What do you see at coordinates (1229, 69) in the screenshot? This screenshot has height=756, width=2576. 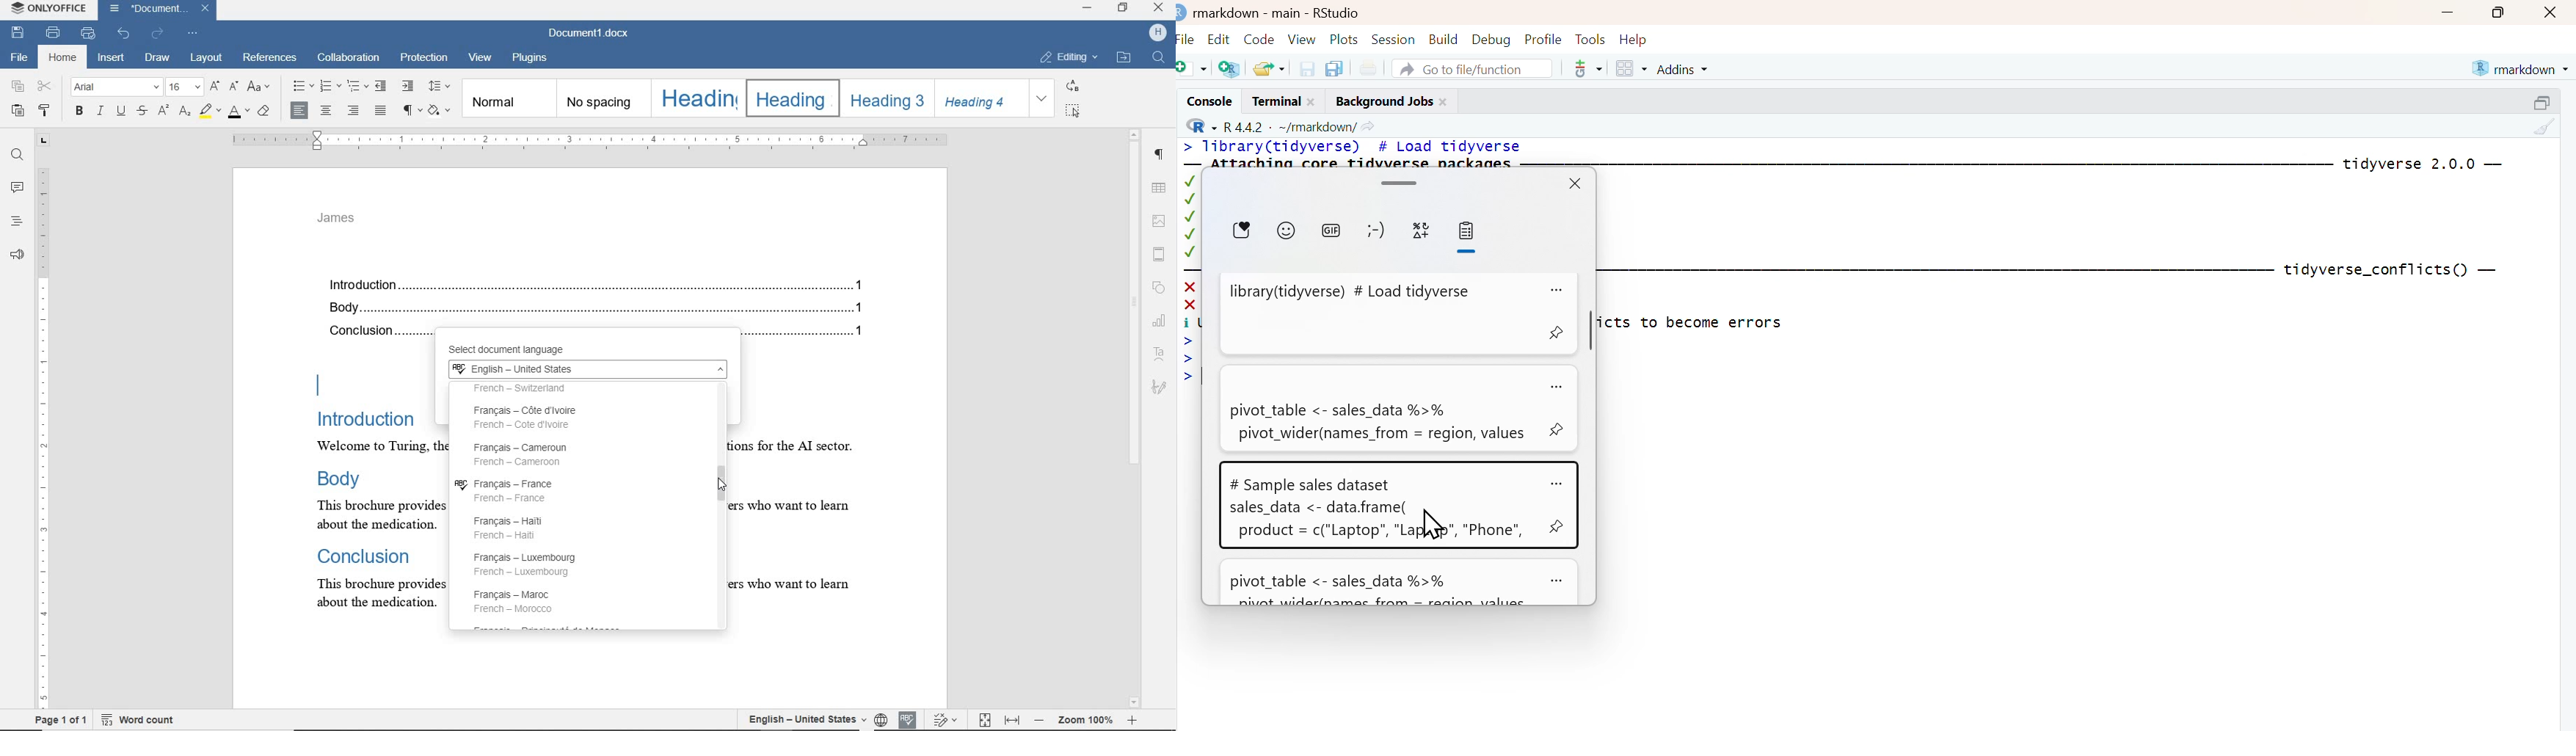 I see `create project` at bounding box center [1229, 69].